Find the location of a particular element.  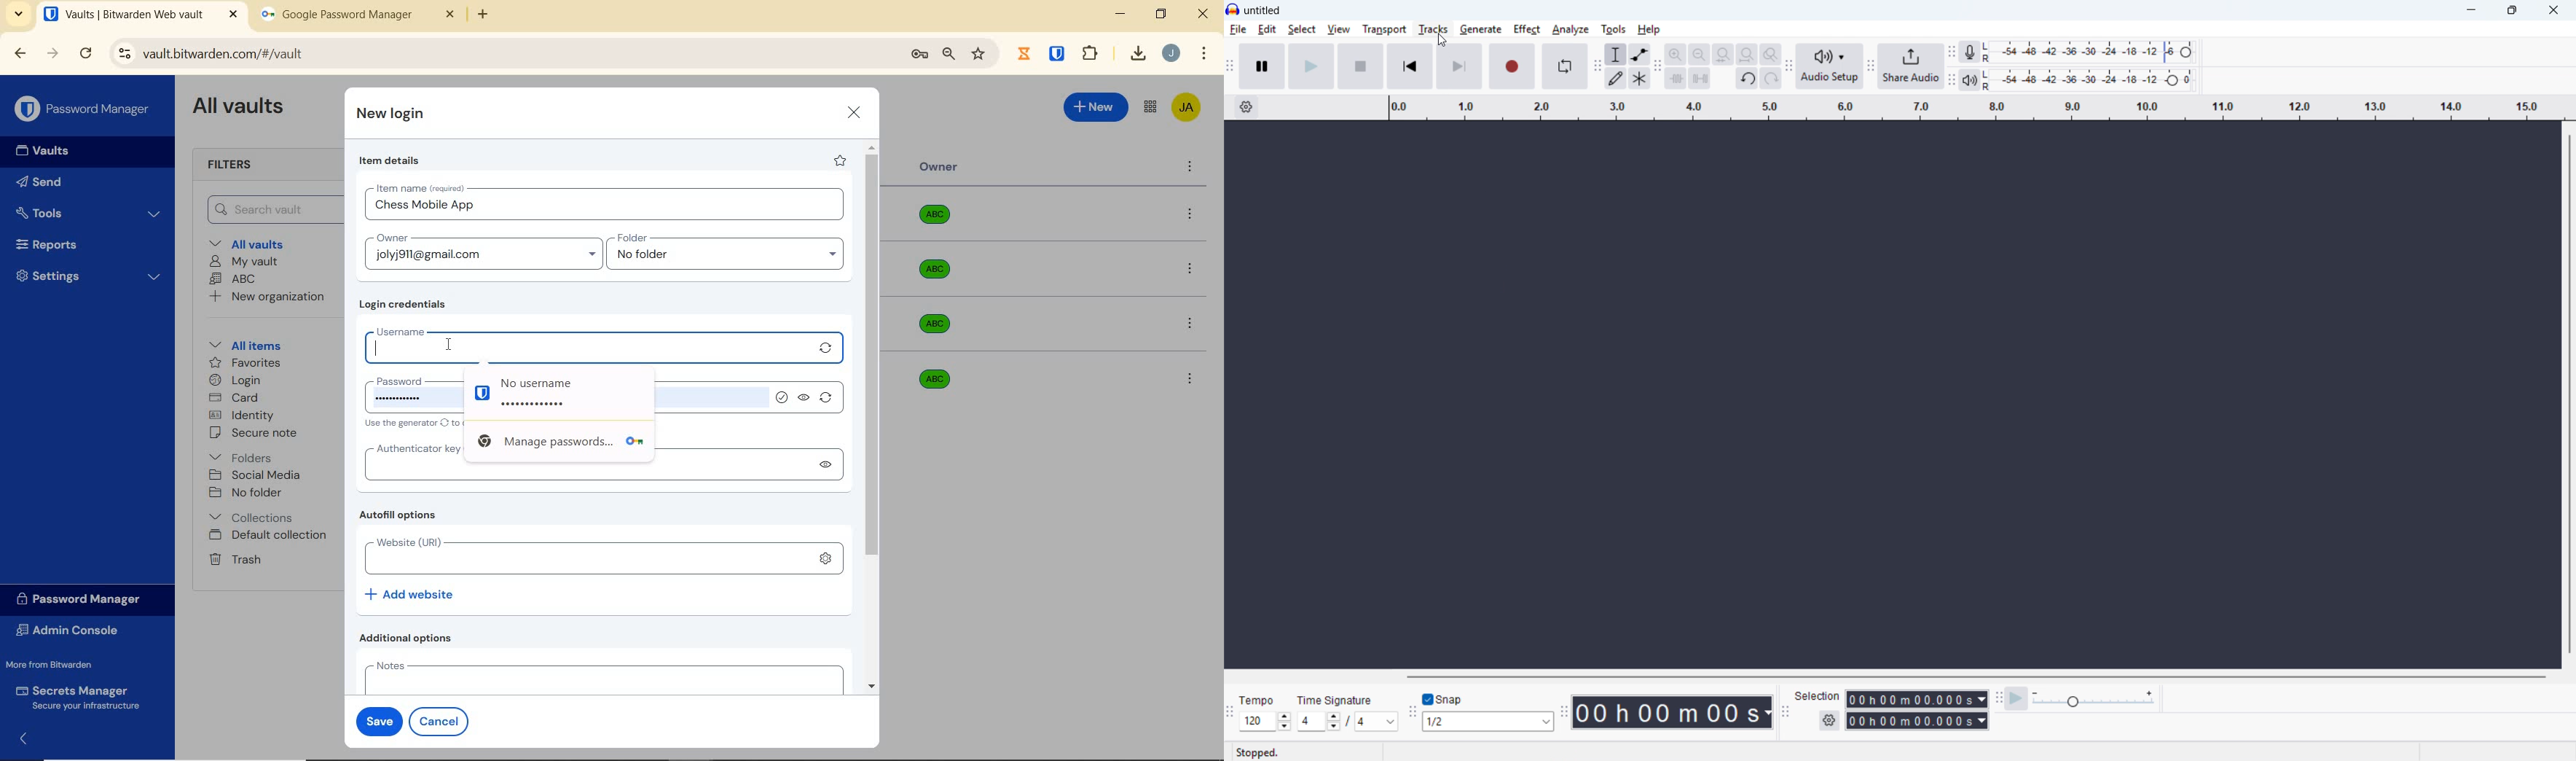

Timeline settings  is located at coordinates (1245, 107).